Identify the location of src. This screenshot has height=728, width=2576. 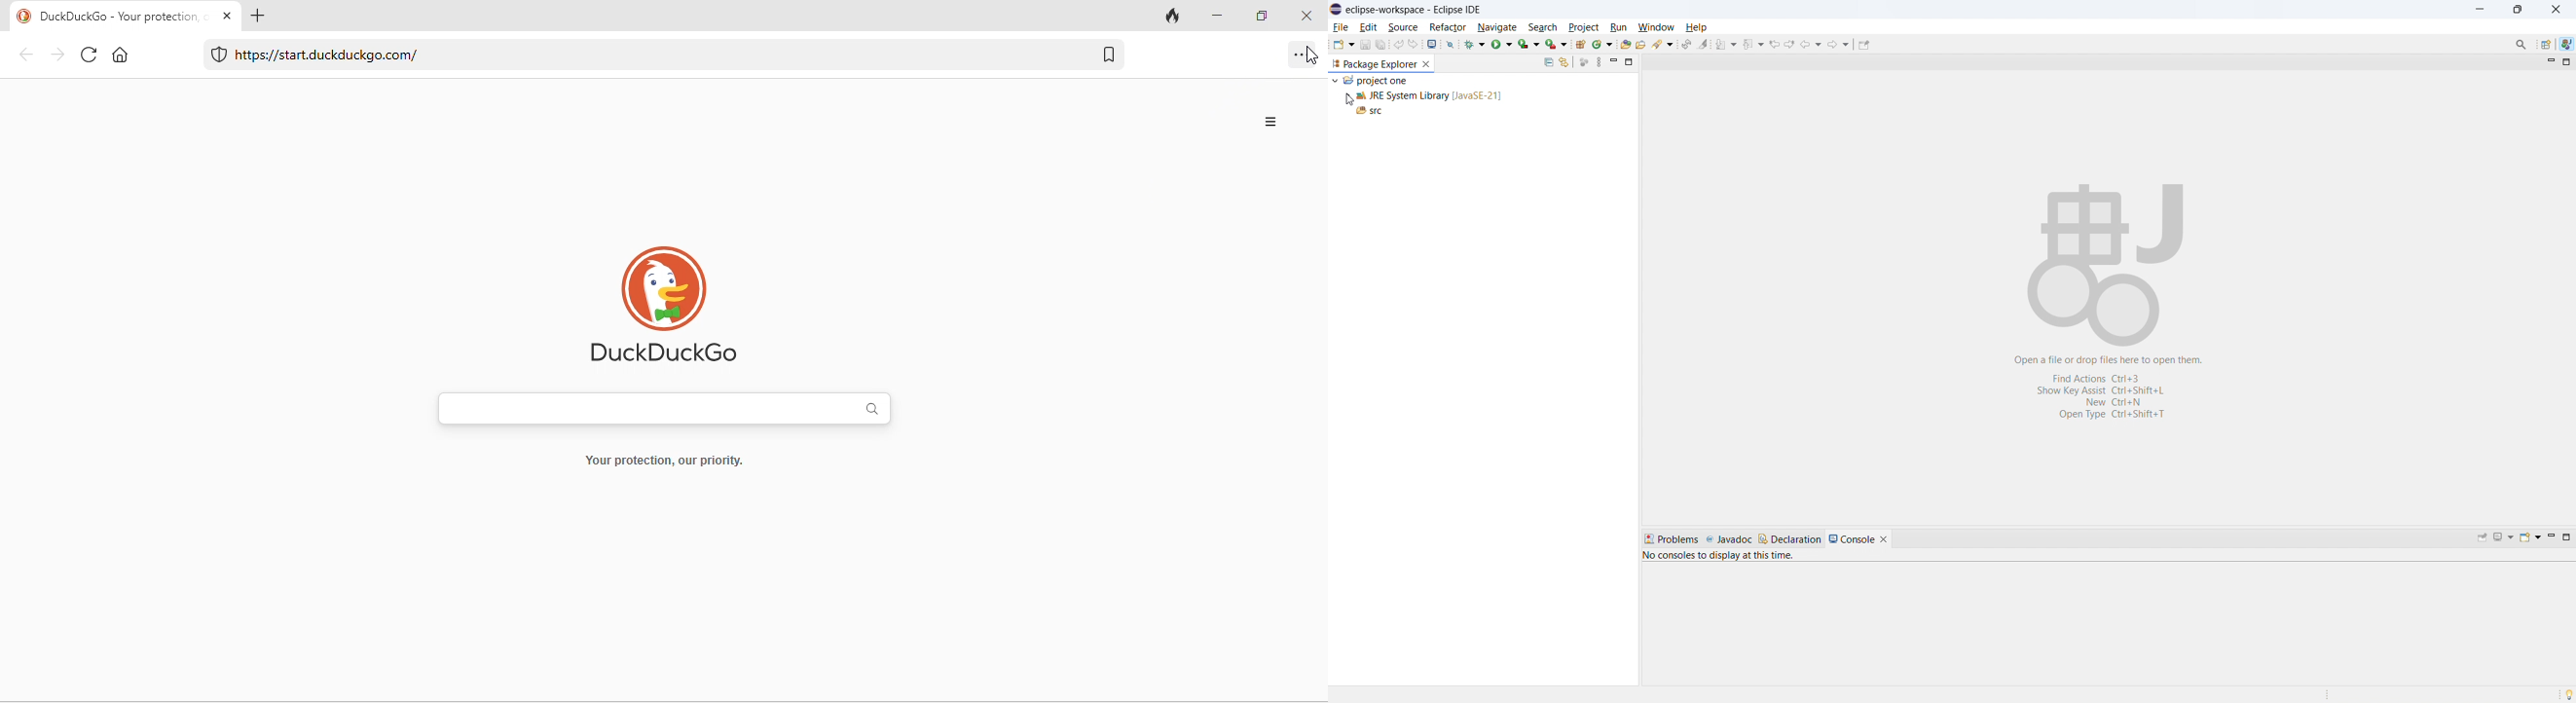
(1372, 110).